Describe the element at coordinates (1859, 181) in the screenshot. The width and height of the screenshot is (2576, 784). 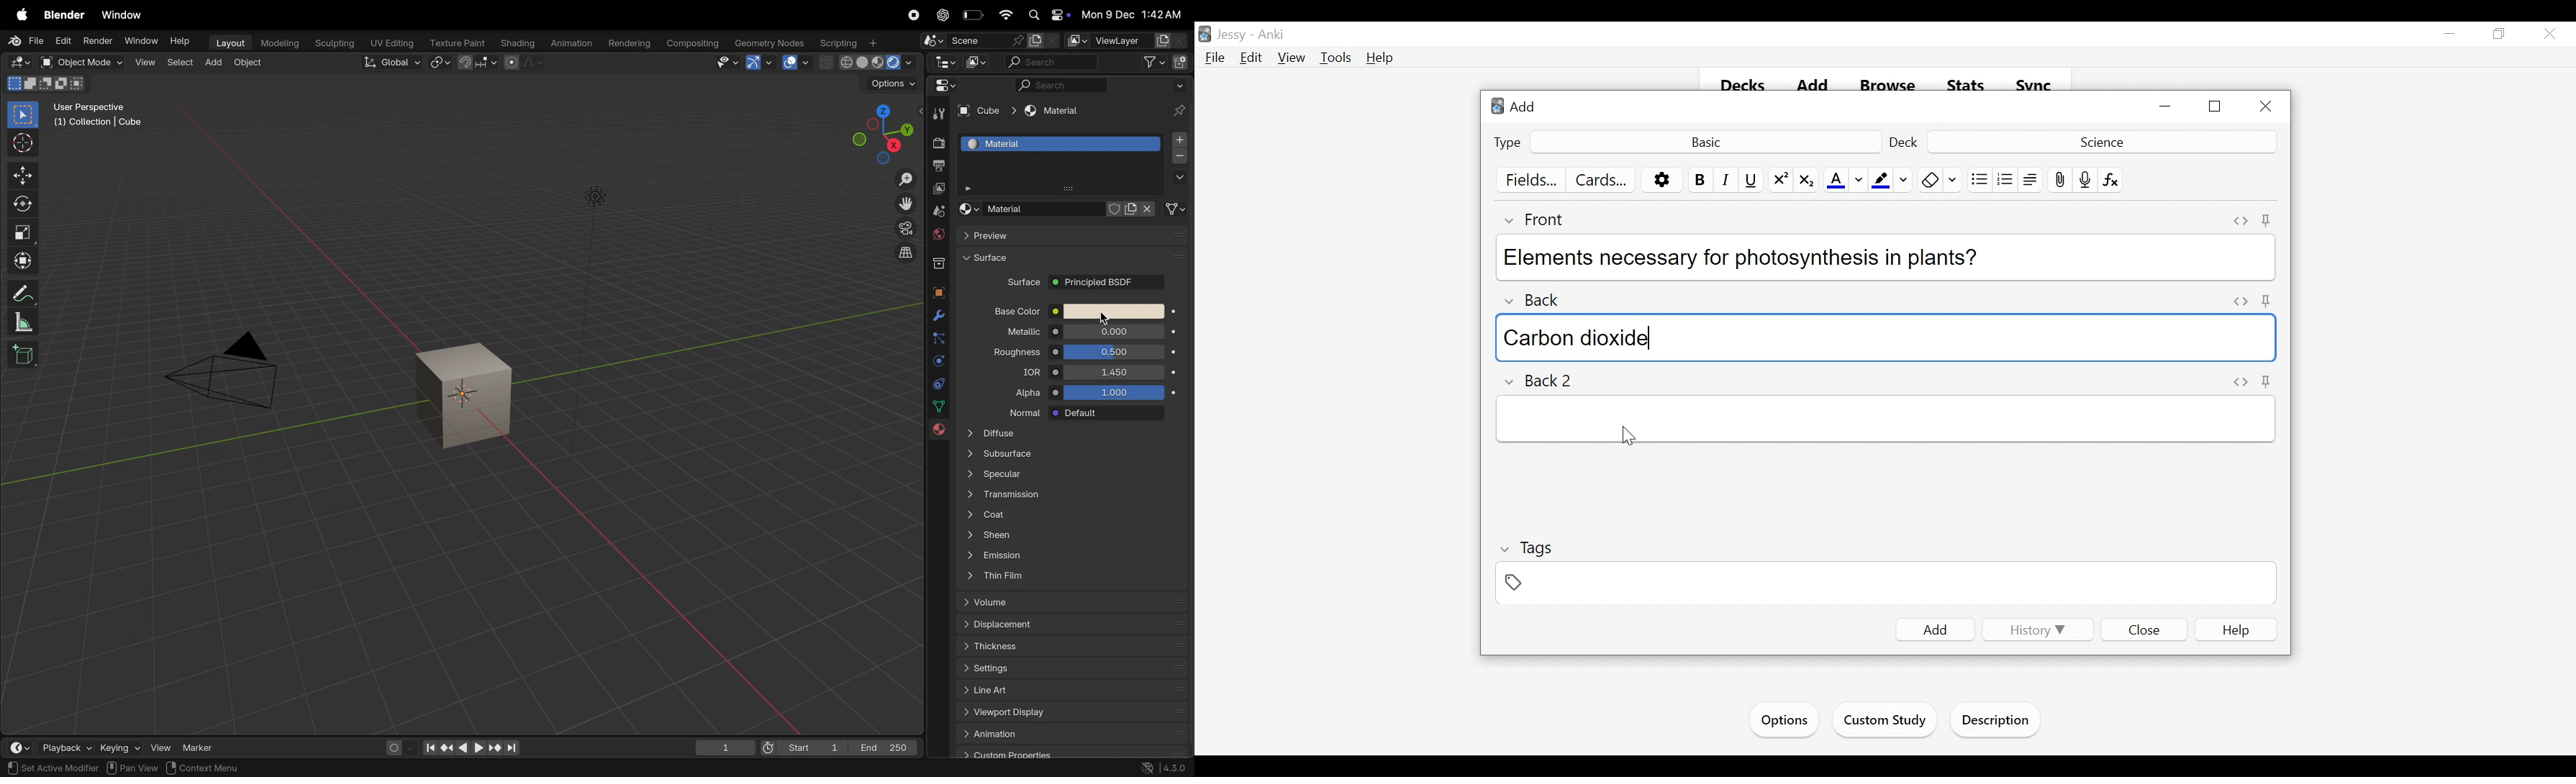
I see `Change color` at that location.